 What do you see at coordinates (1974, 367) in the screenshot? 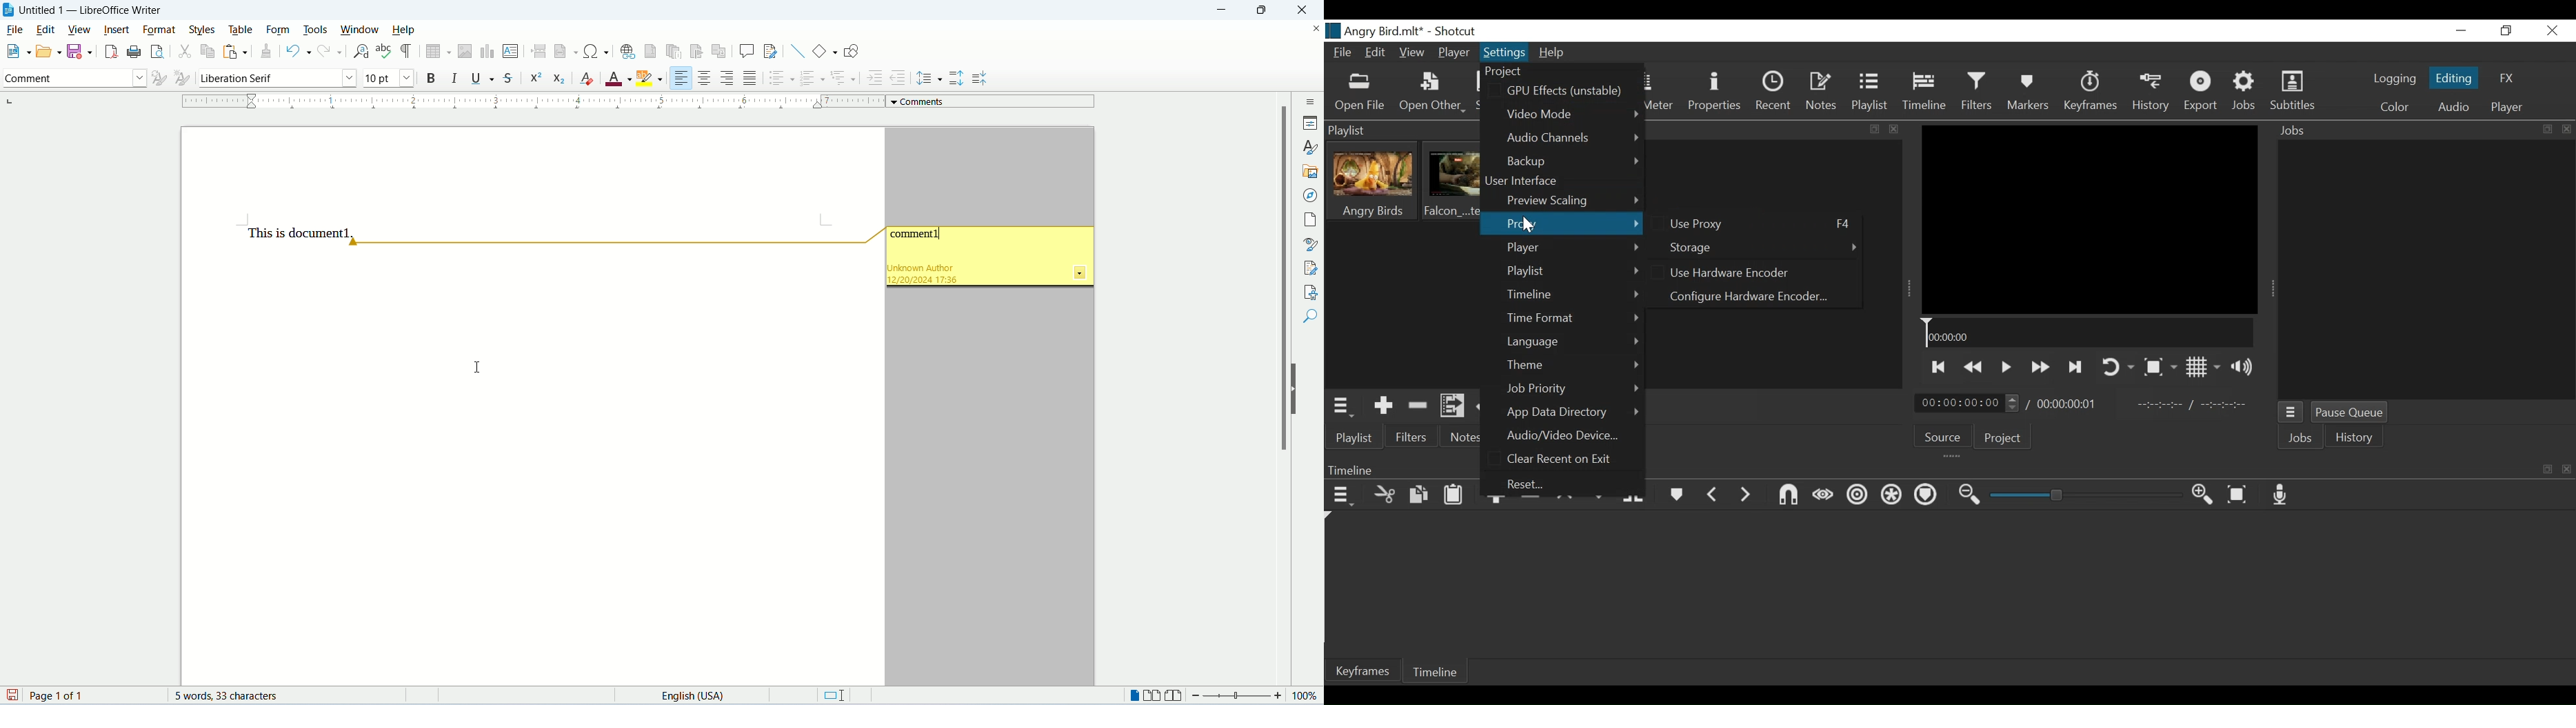
I see `Play backward quickly` at bounding box center [1974, 367].